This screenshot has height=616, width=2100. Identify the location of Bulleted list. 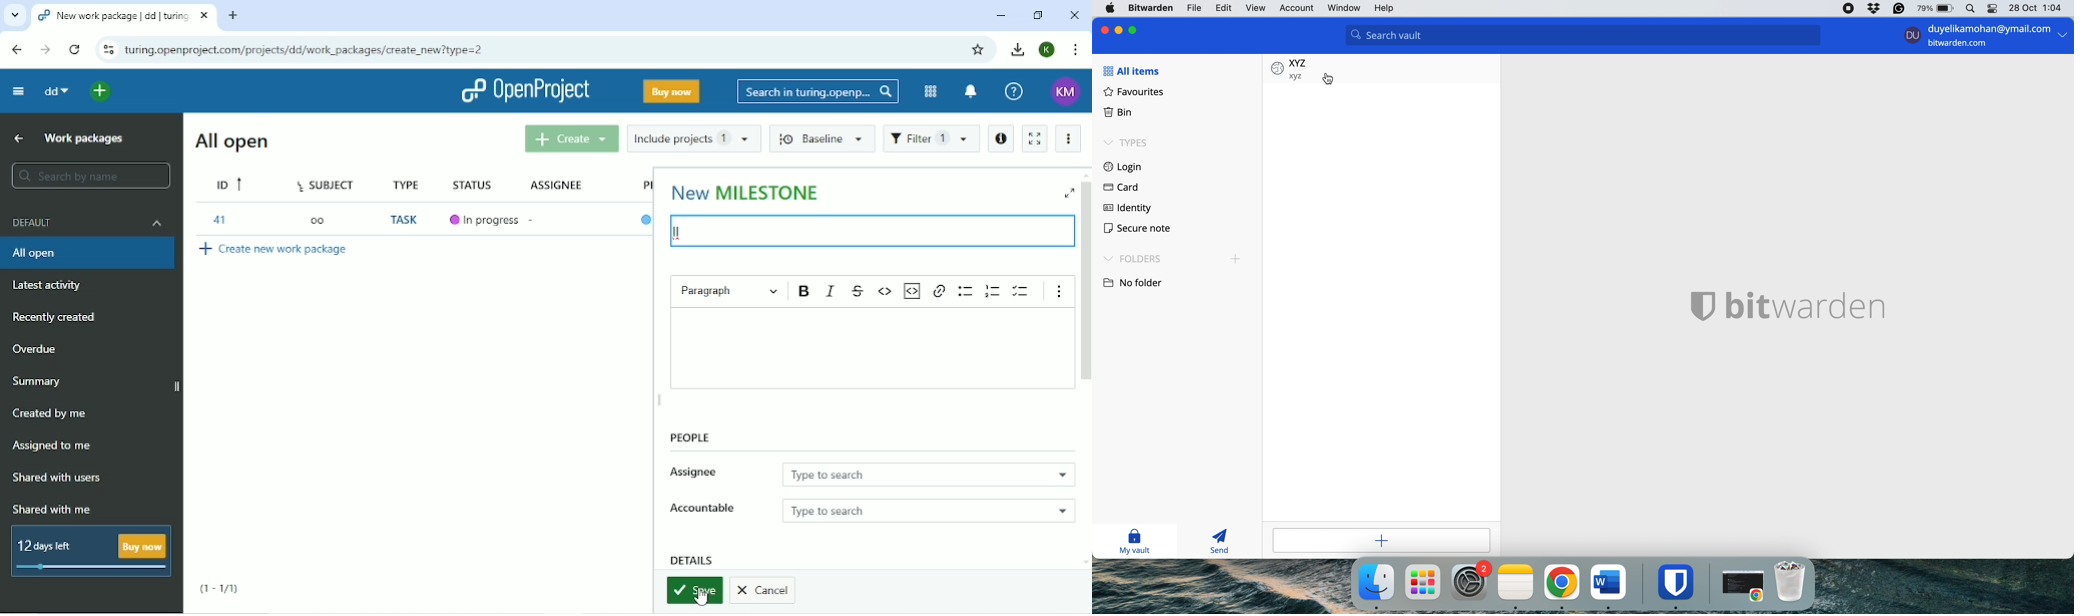
(965, 291).